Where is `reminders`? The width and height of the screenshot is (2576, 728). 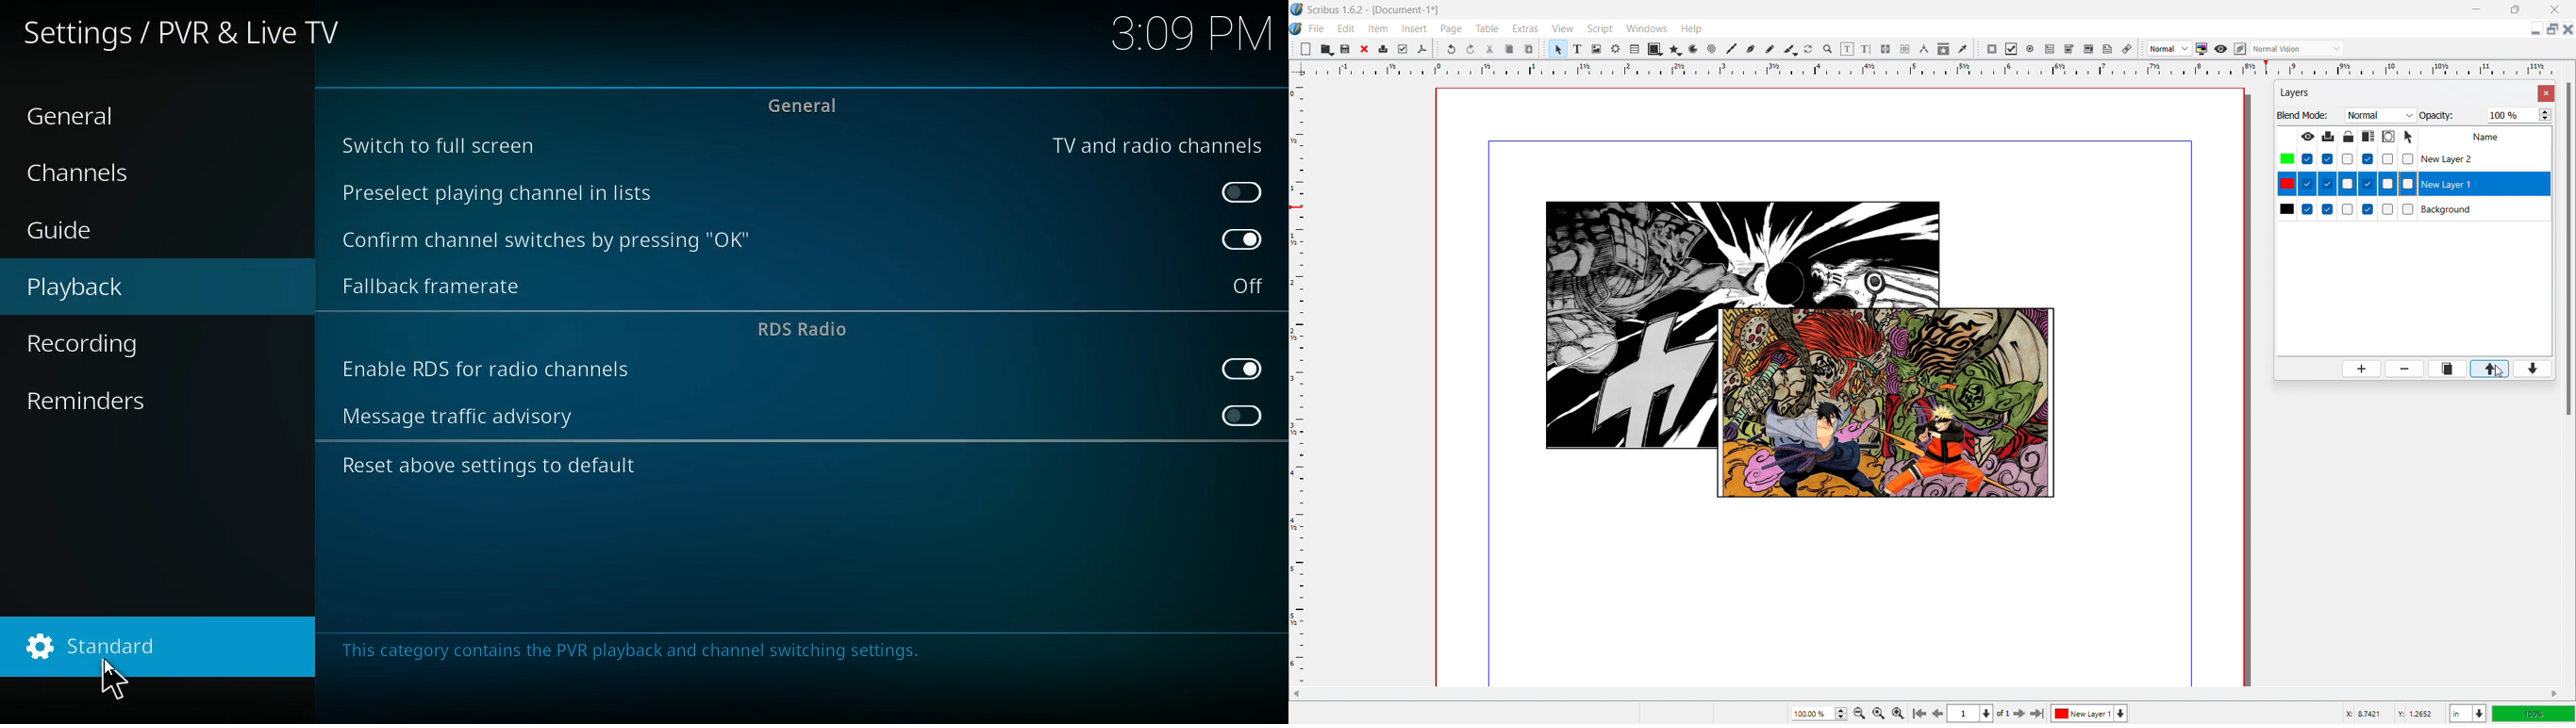
reminders is located at coordinates (96, 404).